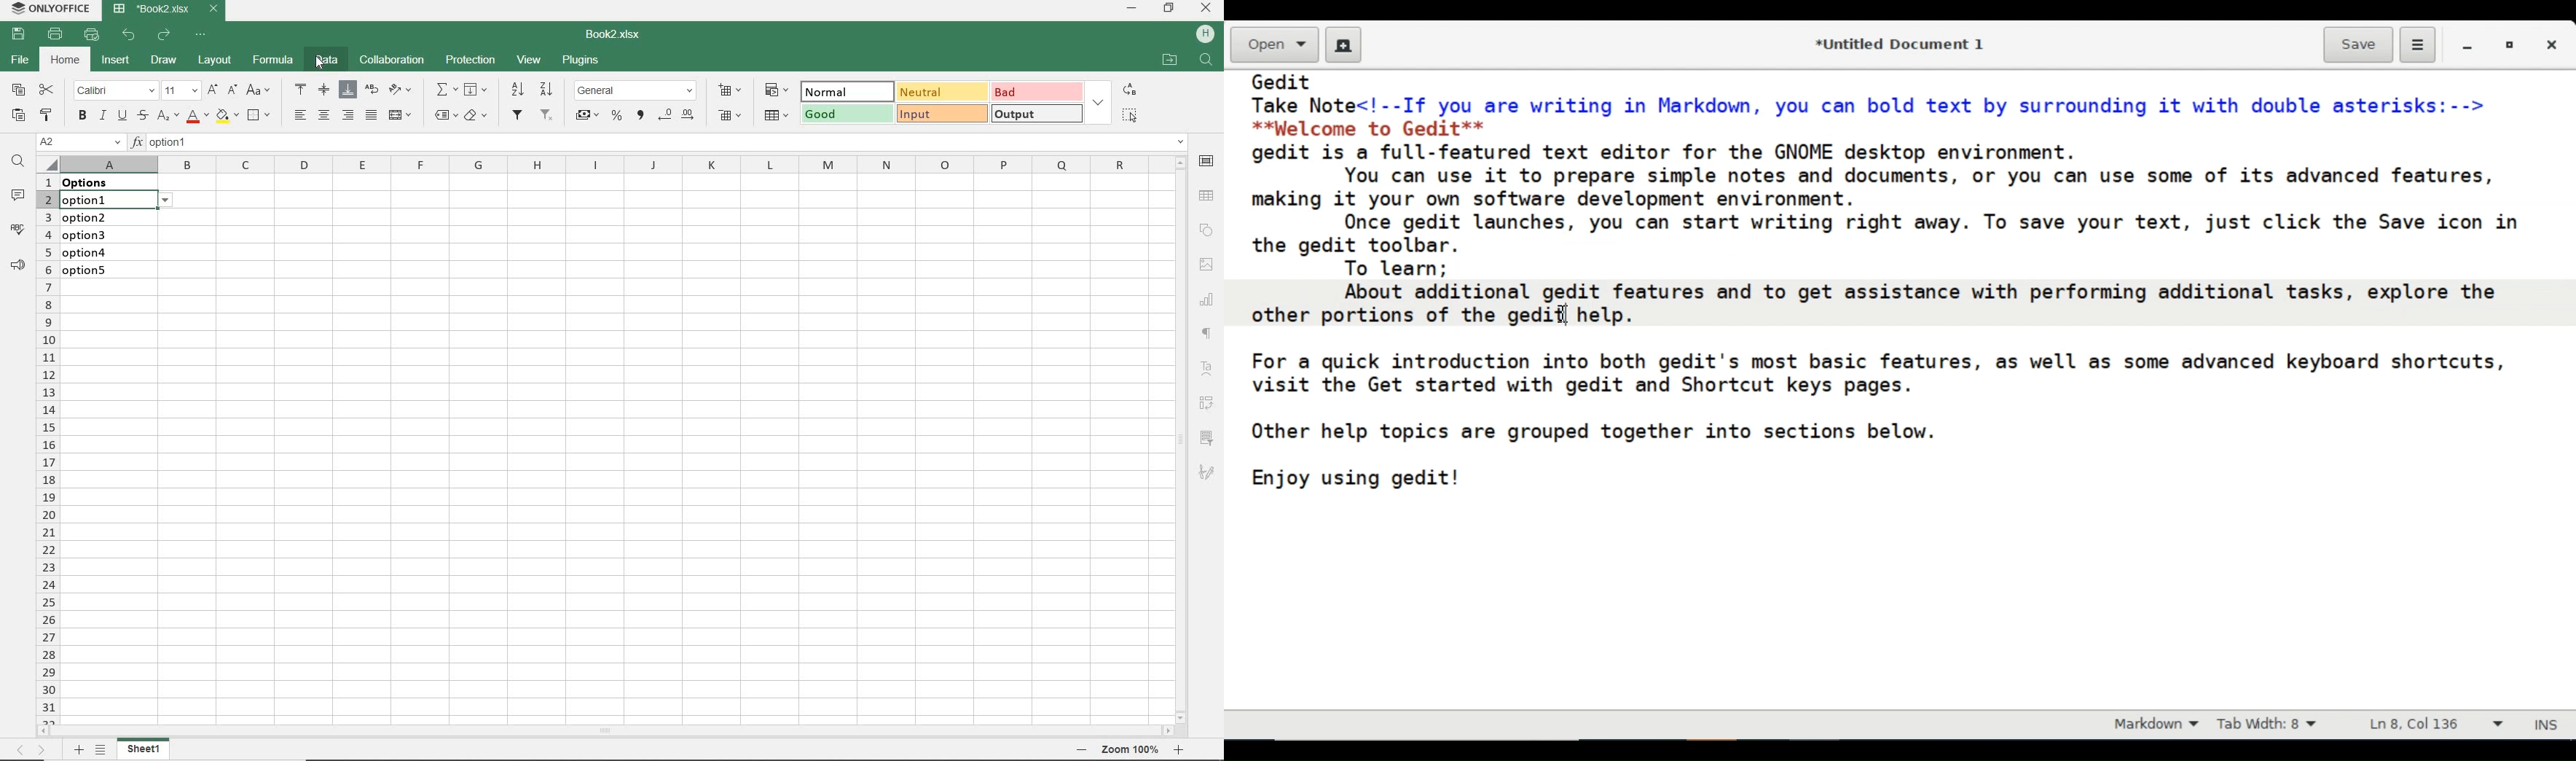 This screenshot has height=784, width=2576. What do you see at coordinates (2358, 44) in the screenshot?
I see `Save` at bounding box center [2358, 44].